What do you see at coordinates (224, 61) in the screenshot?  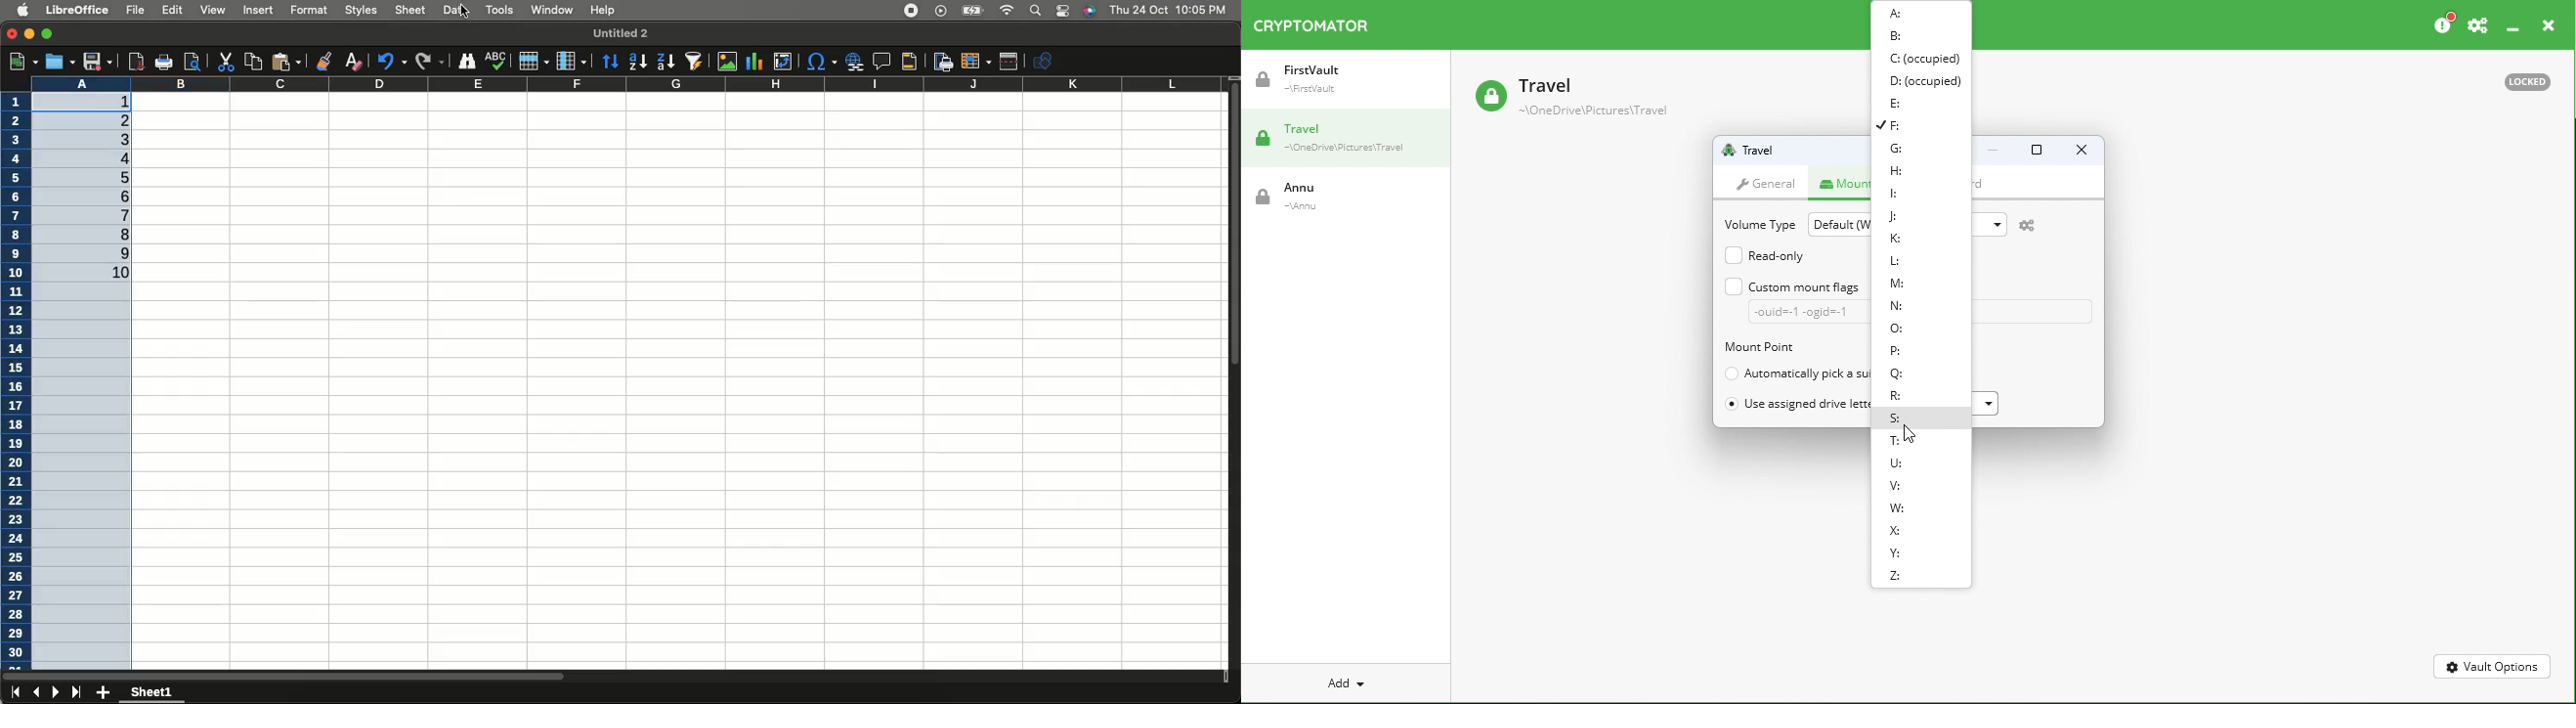 I see `Cut` at bounding box center [224, 61].